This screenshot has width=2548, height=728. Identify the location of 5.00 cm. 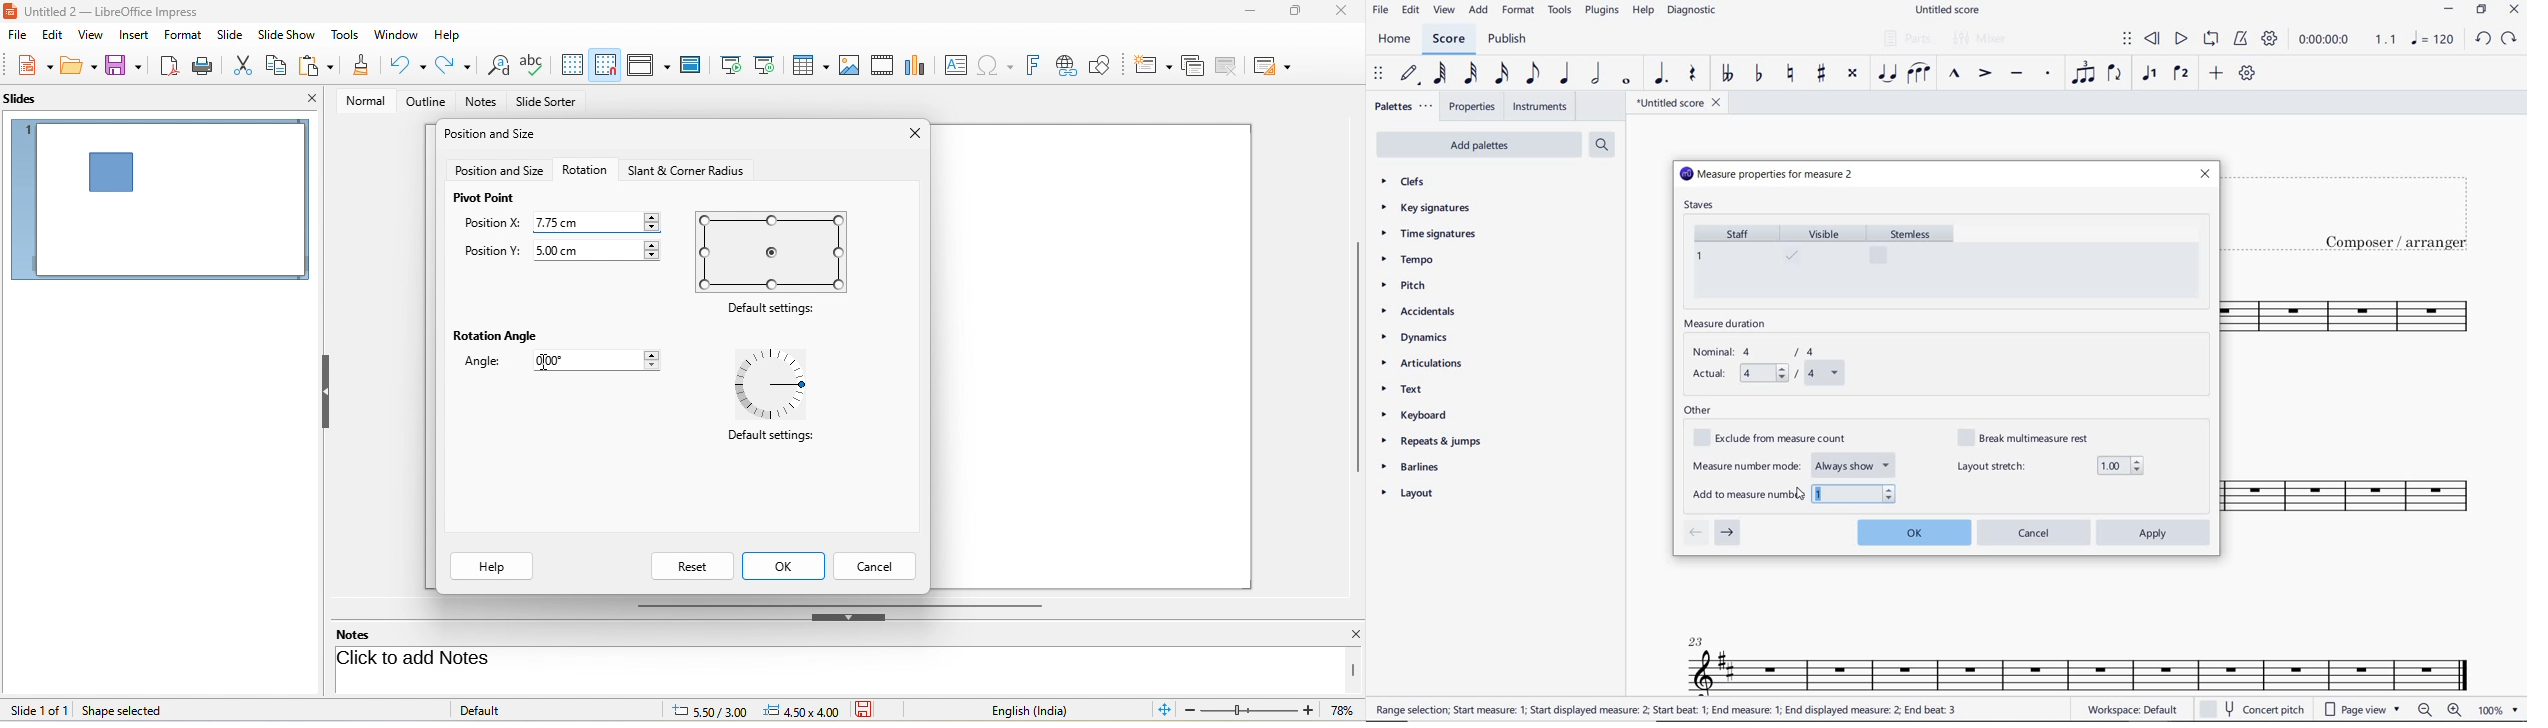
(601, 248).